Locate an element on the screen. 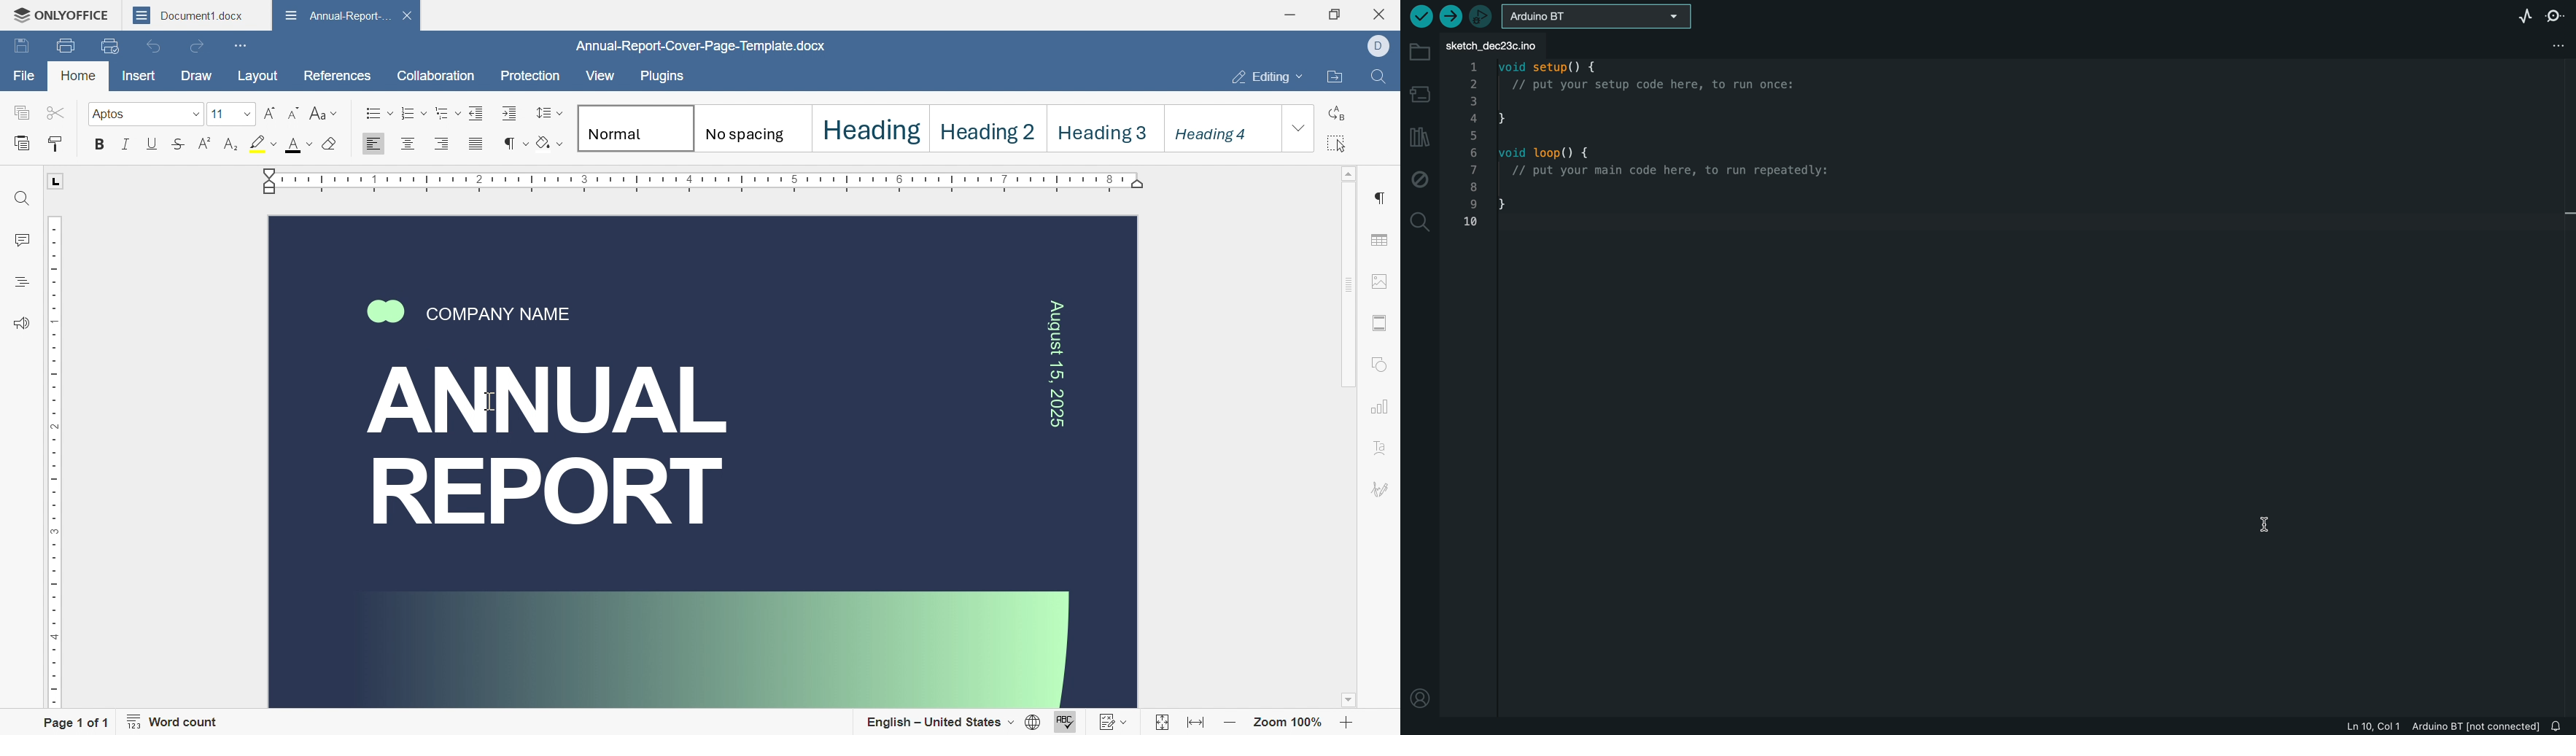  typing cursor is located at coordinates (484, 401).